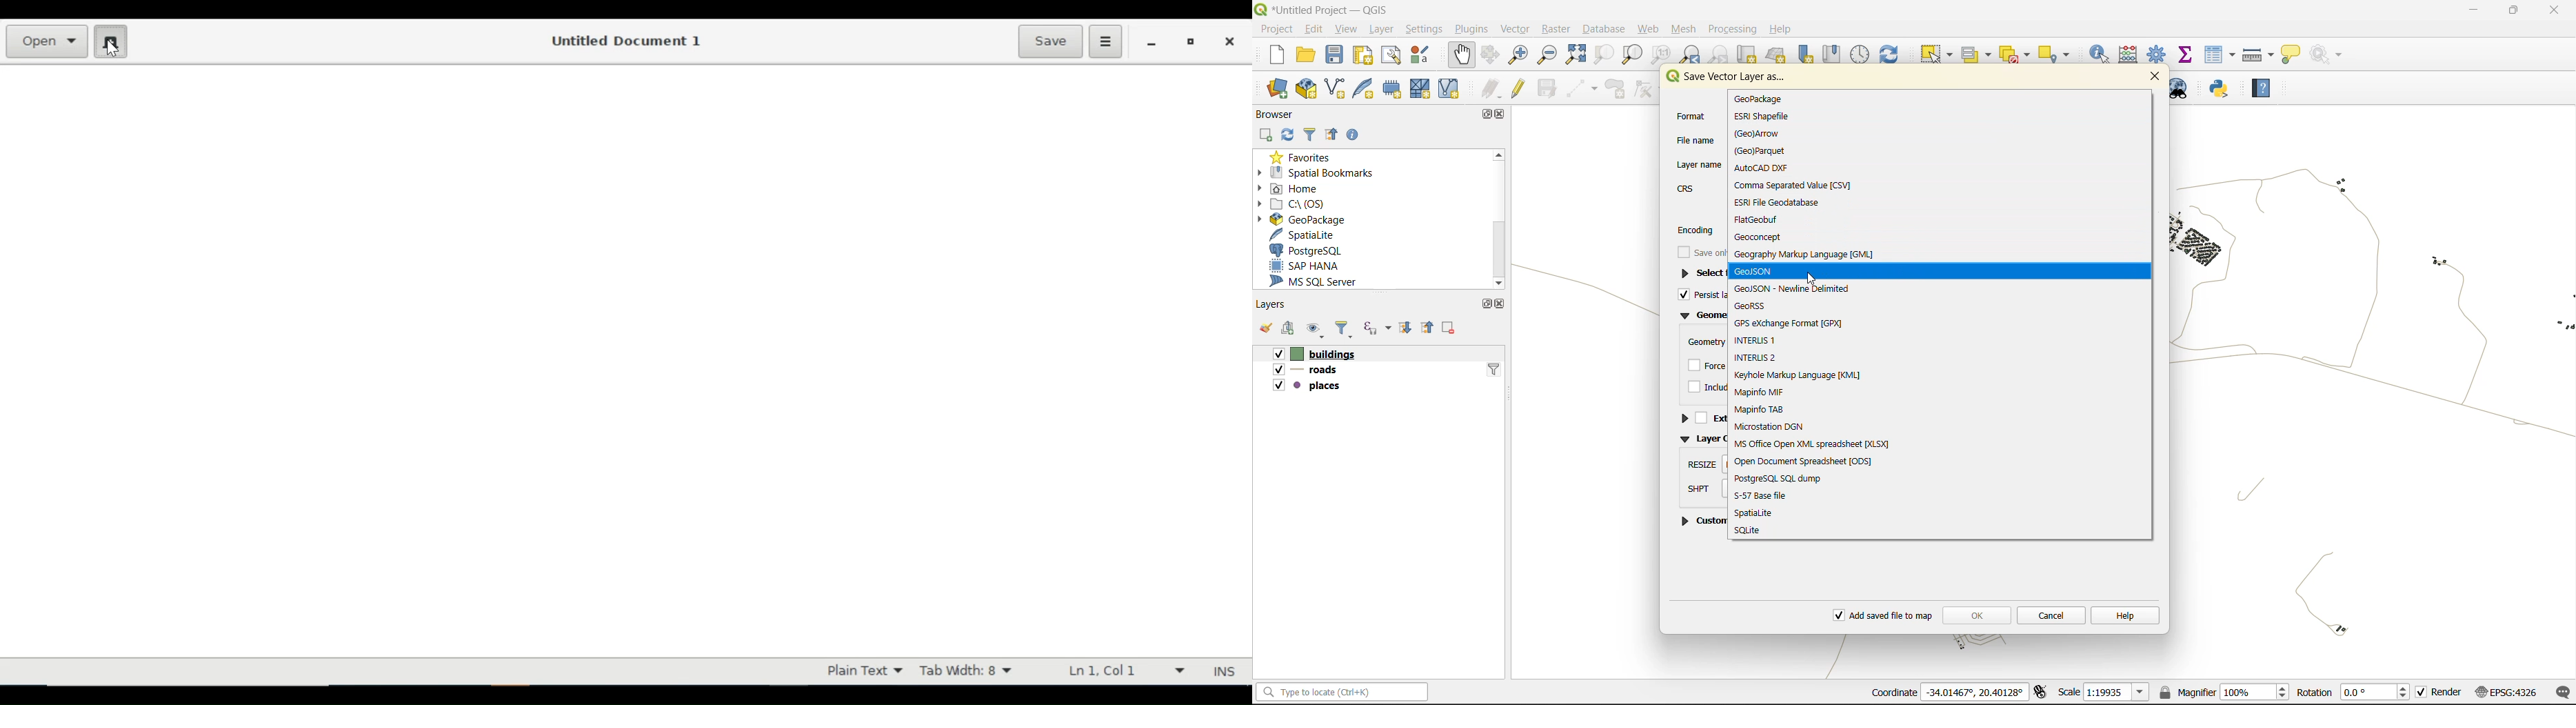  Describe the element at coordinates (1365, 56) in the screenshot. I see `print layout` at that location.